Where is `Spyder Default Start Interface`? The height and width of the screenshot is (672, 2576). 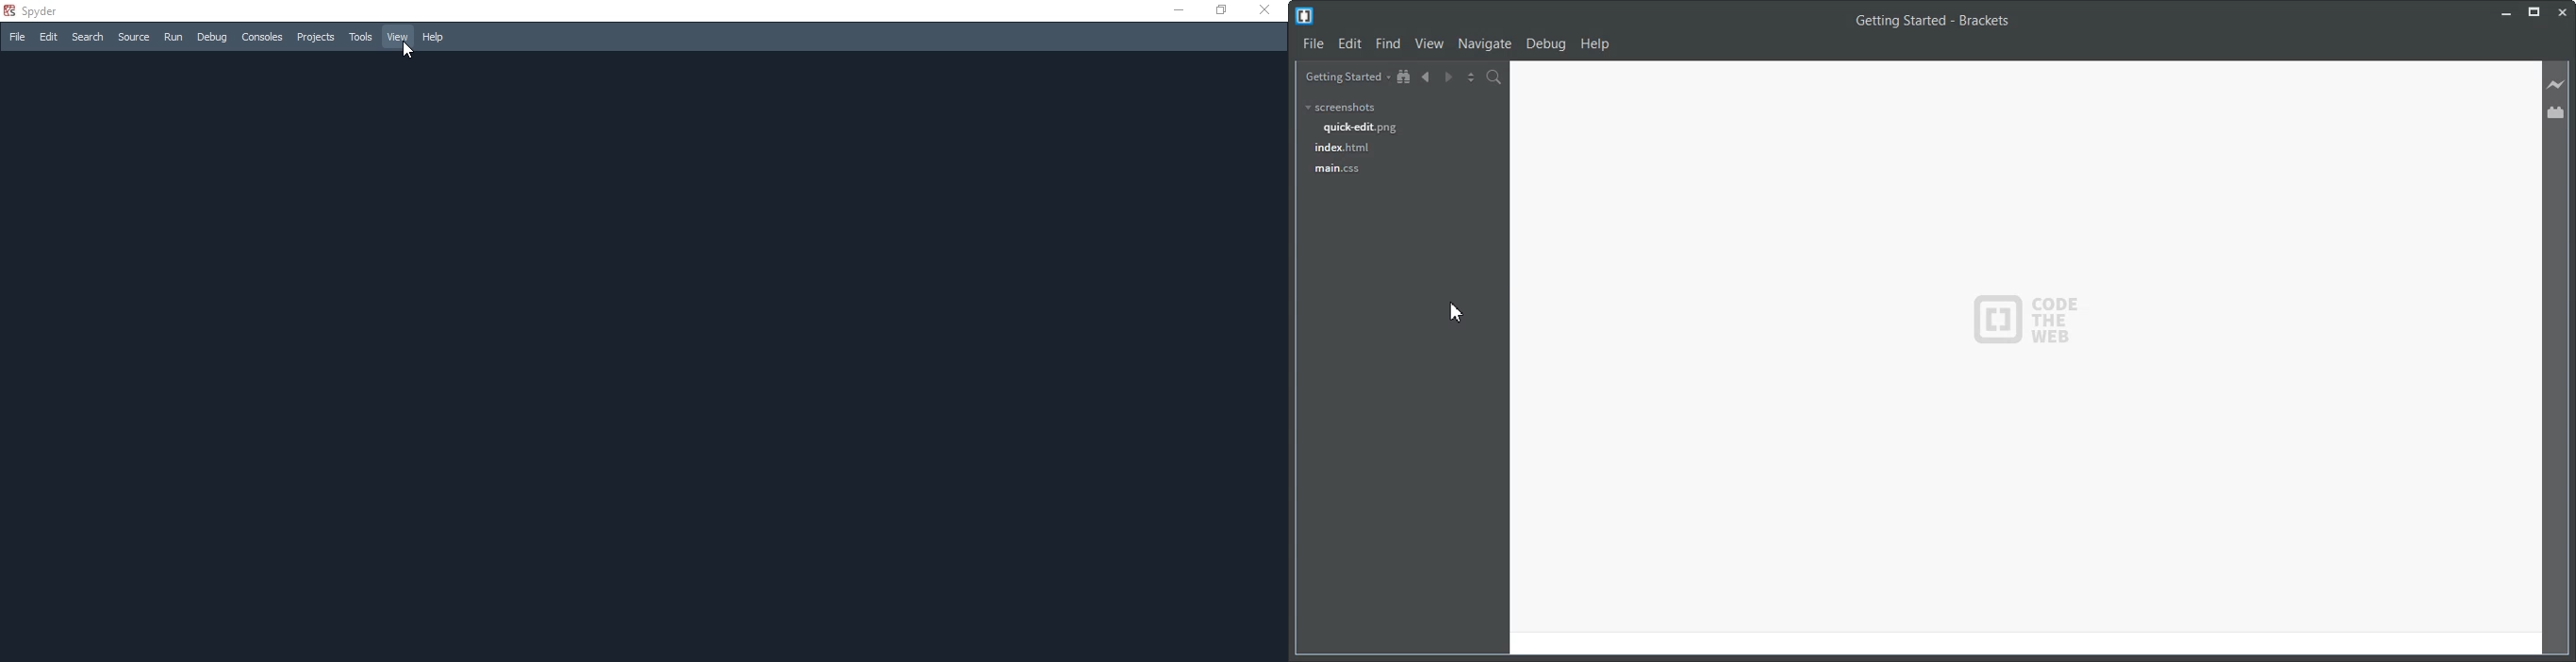 Spyder Default Start Interface is located at coordinates (640, 355).